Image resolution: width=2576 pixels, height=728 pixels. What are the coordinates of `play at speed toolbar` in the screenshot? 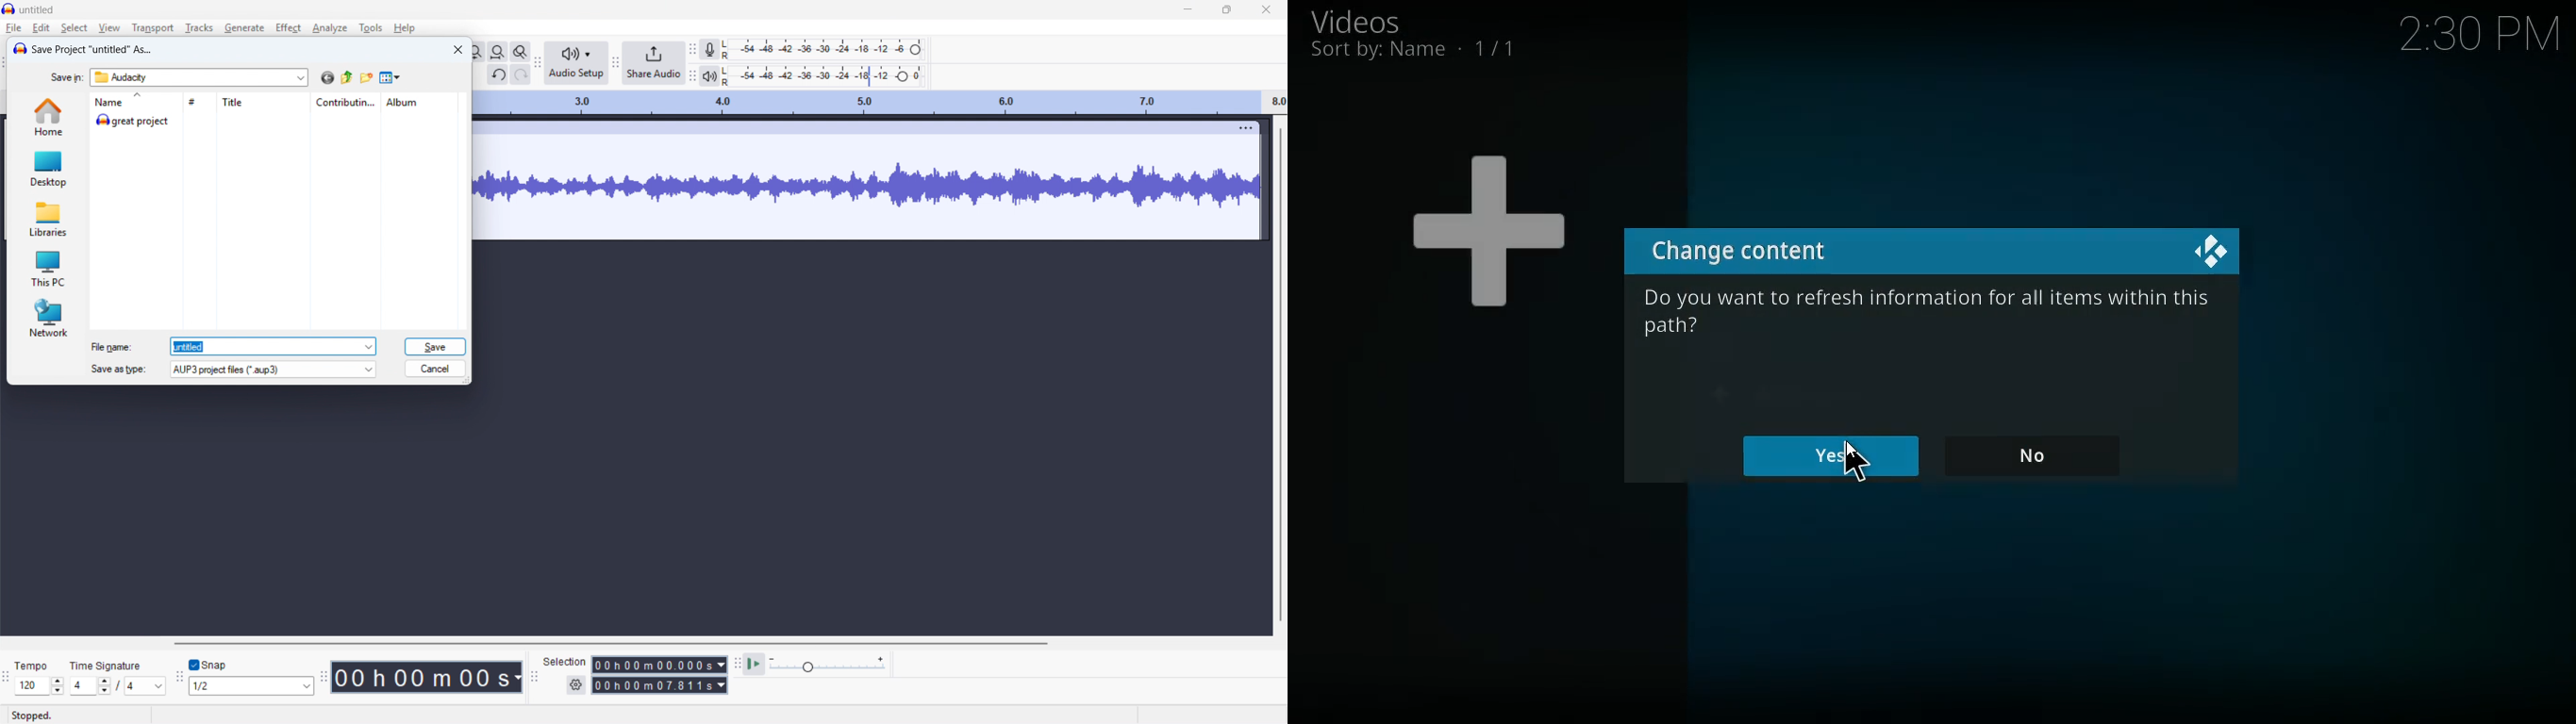 It's located at (736, 664).